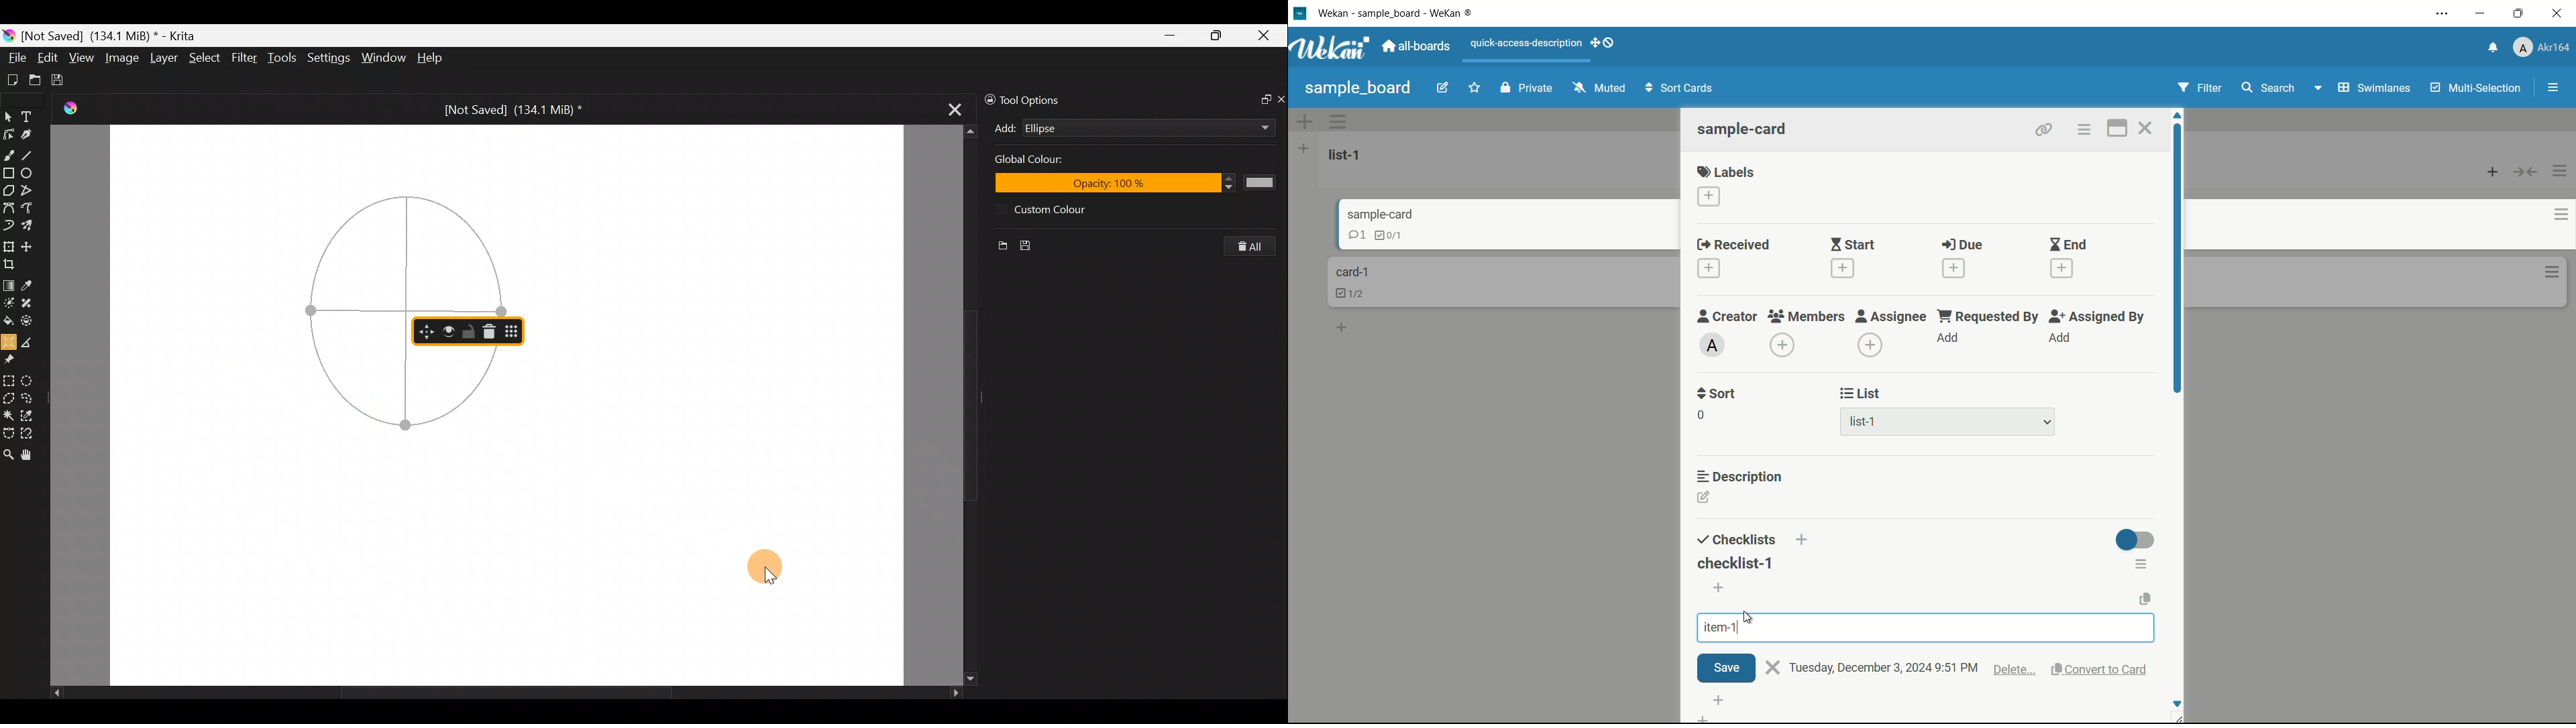  What do you see at coordinates (48, 58) in the screenshot?
I see `Edit` at bounding box center [48, 58].